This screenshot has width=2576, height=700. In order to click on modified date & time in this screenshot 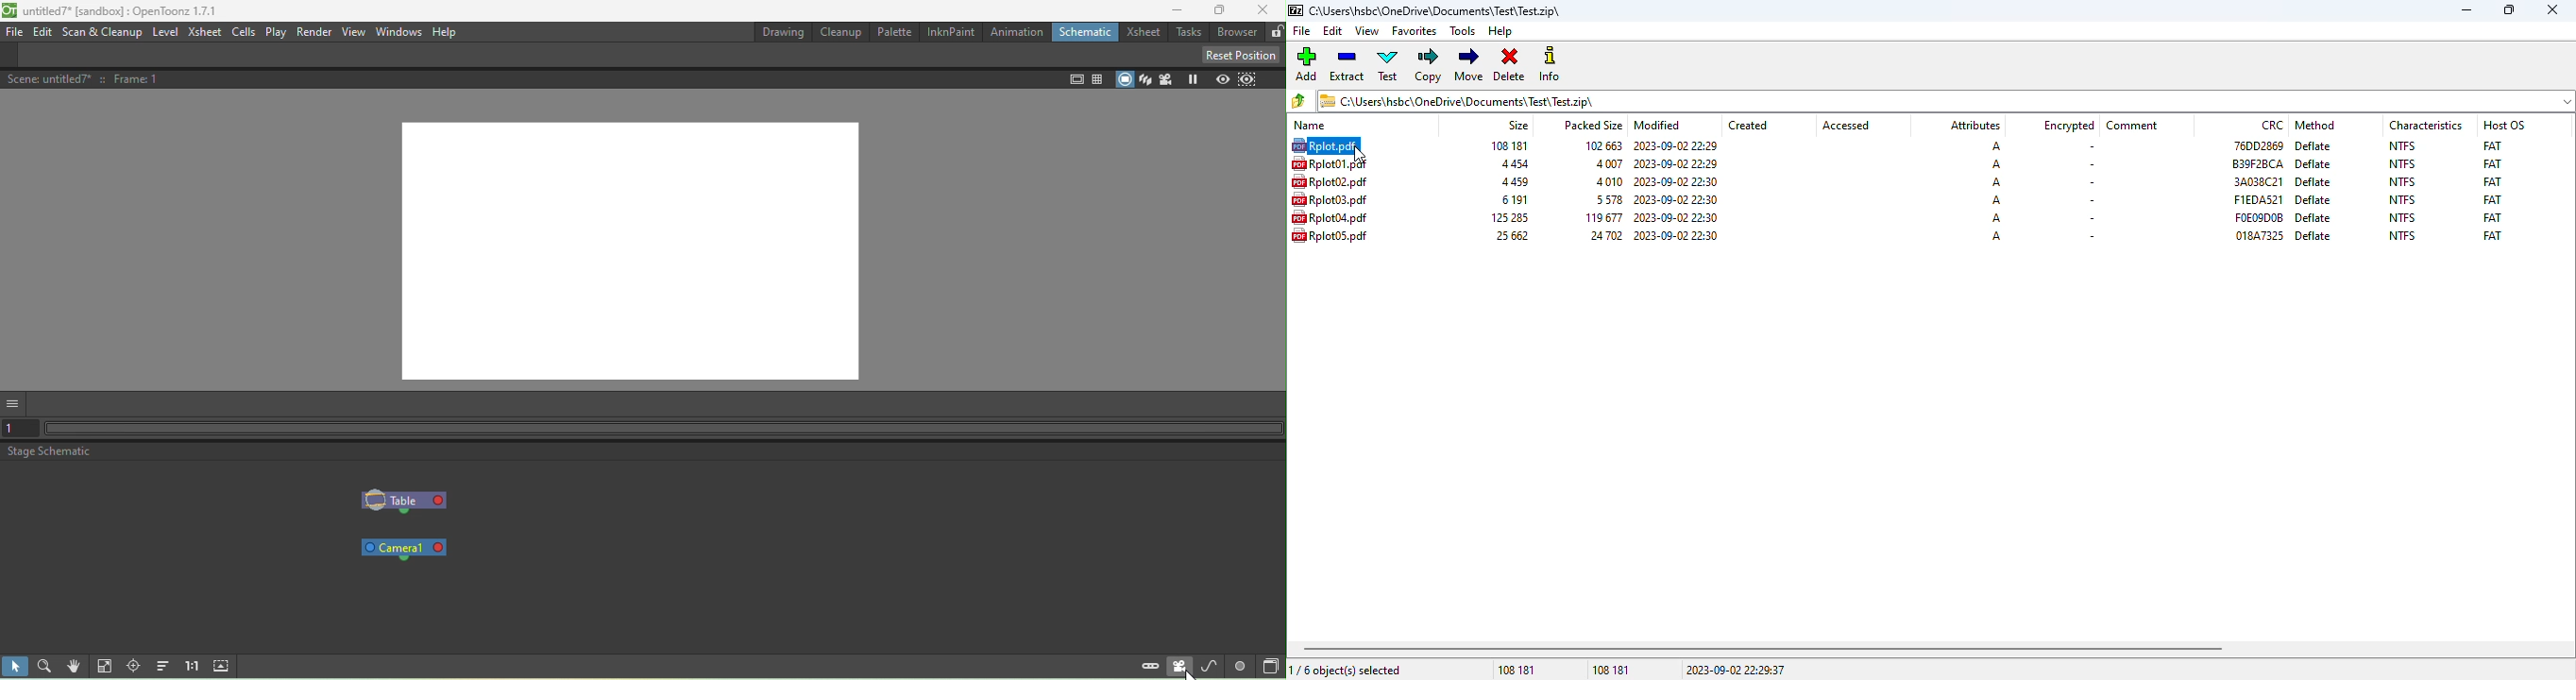, I will do `click(1677, 199)`.